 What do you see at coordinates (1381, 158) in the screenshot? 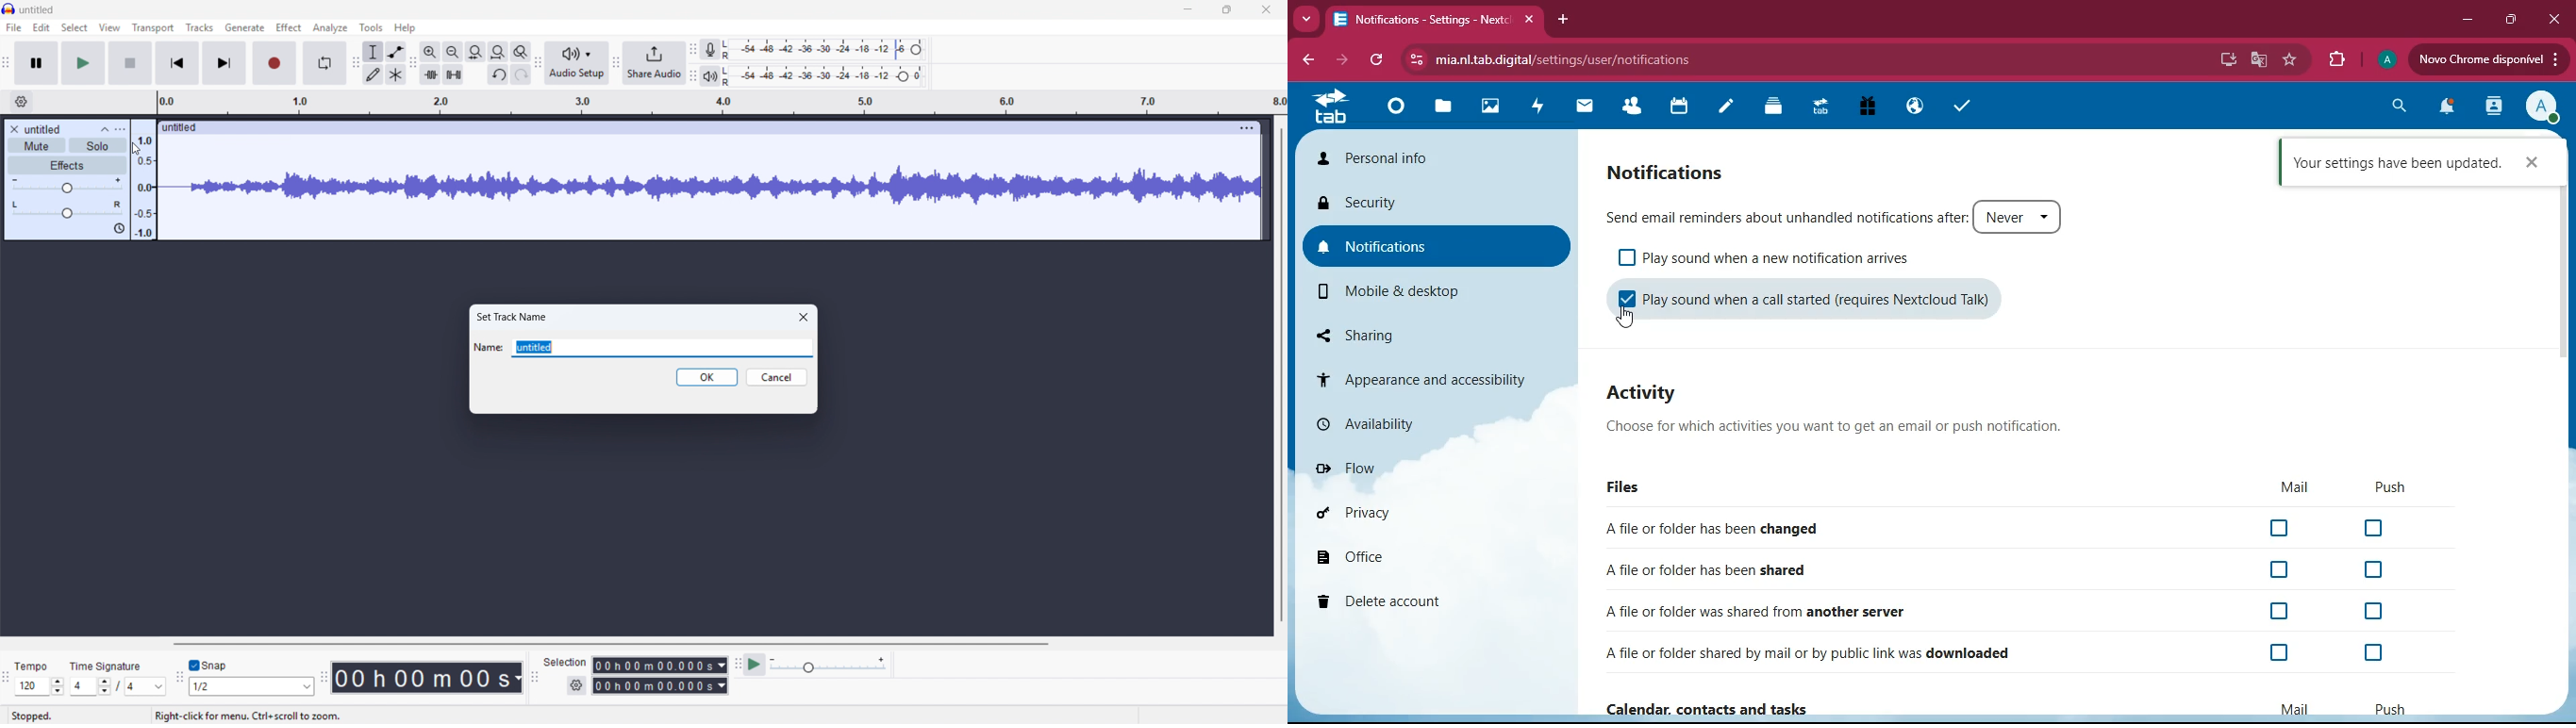
I see `personal info` at bounding box center [1381, 158].